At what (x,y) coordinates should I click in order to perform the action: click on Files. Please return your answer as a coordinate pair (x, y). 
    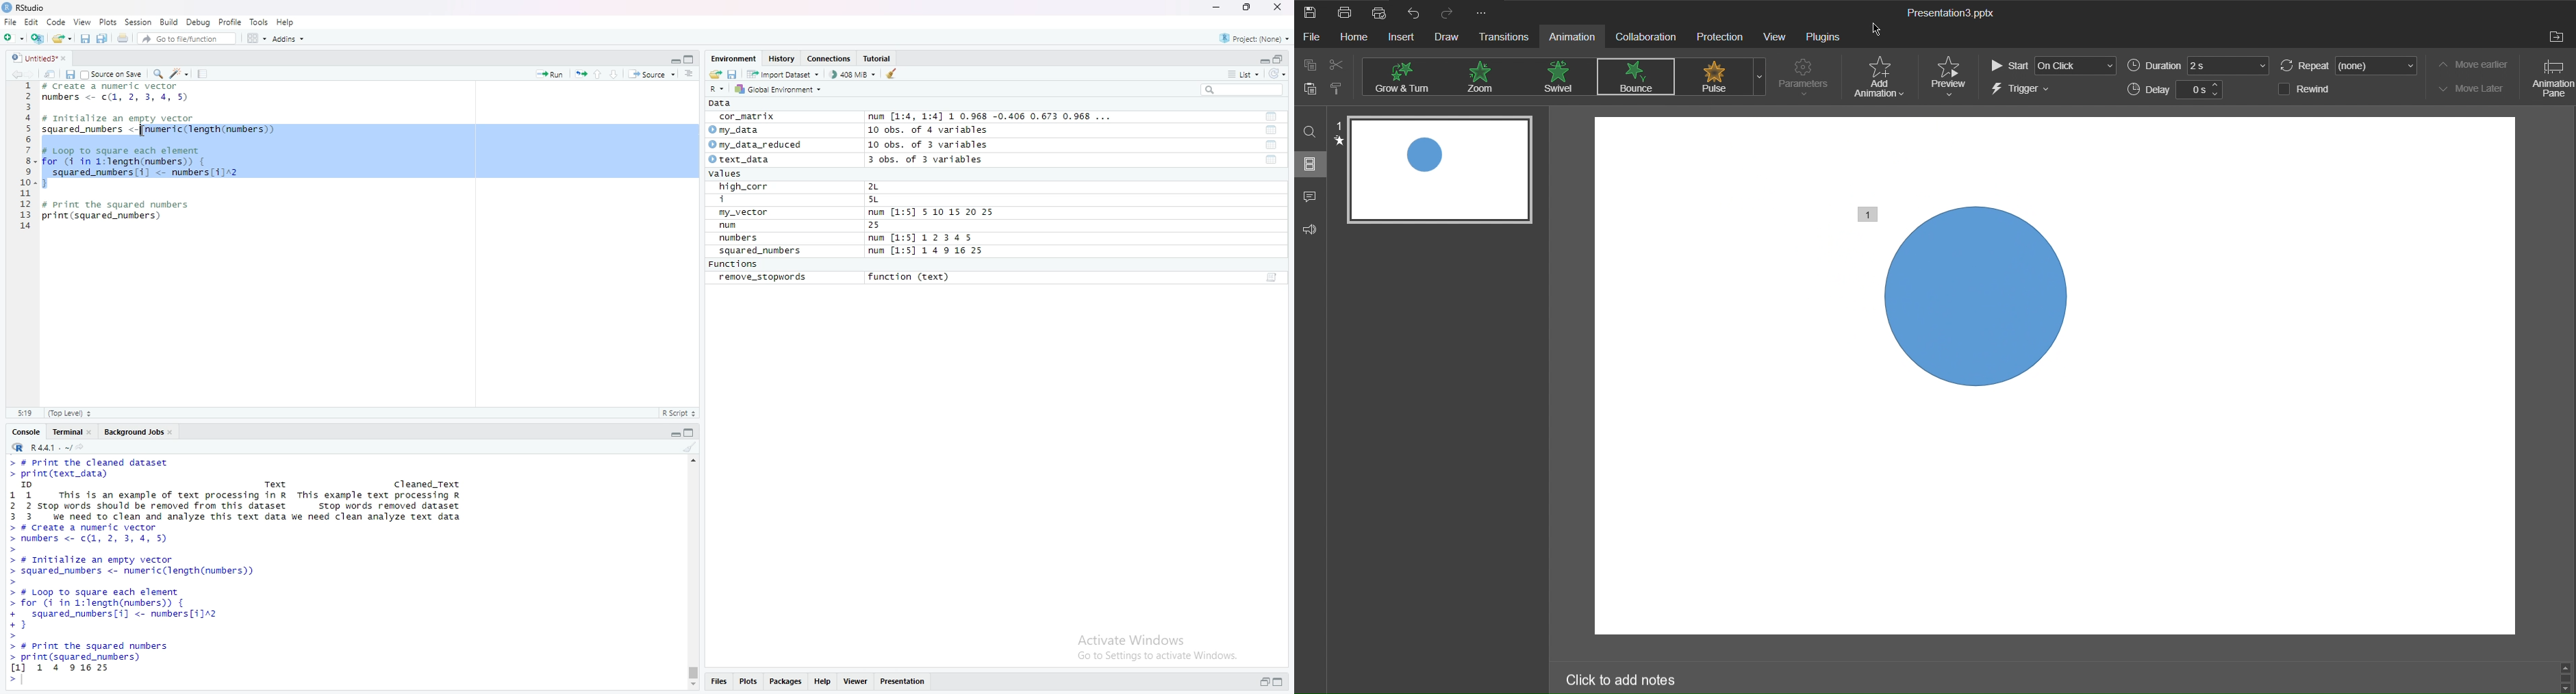
    Looking at the image, I should click on (718, 683).